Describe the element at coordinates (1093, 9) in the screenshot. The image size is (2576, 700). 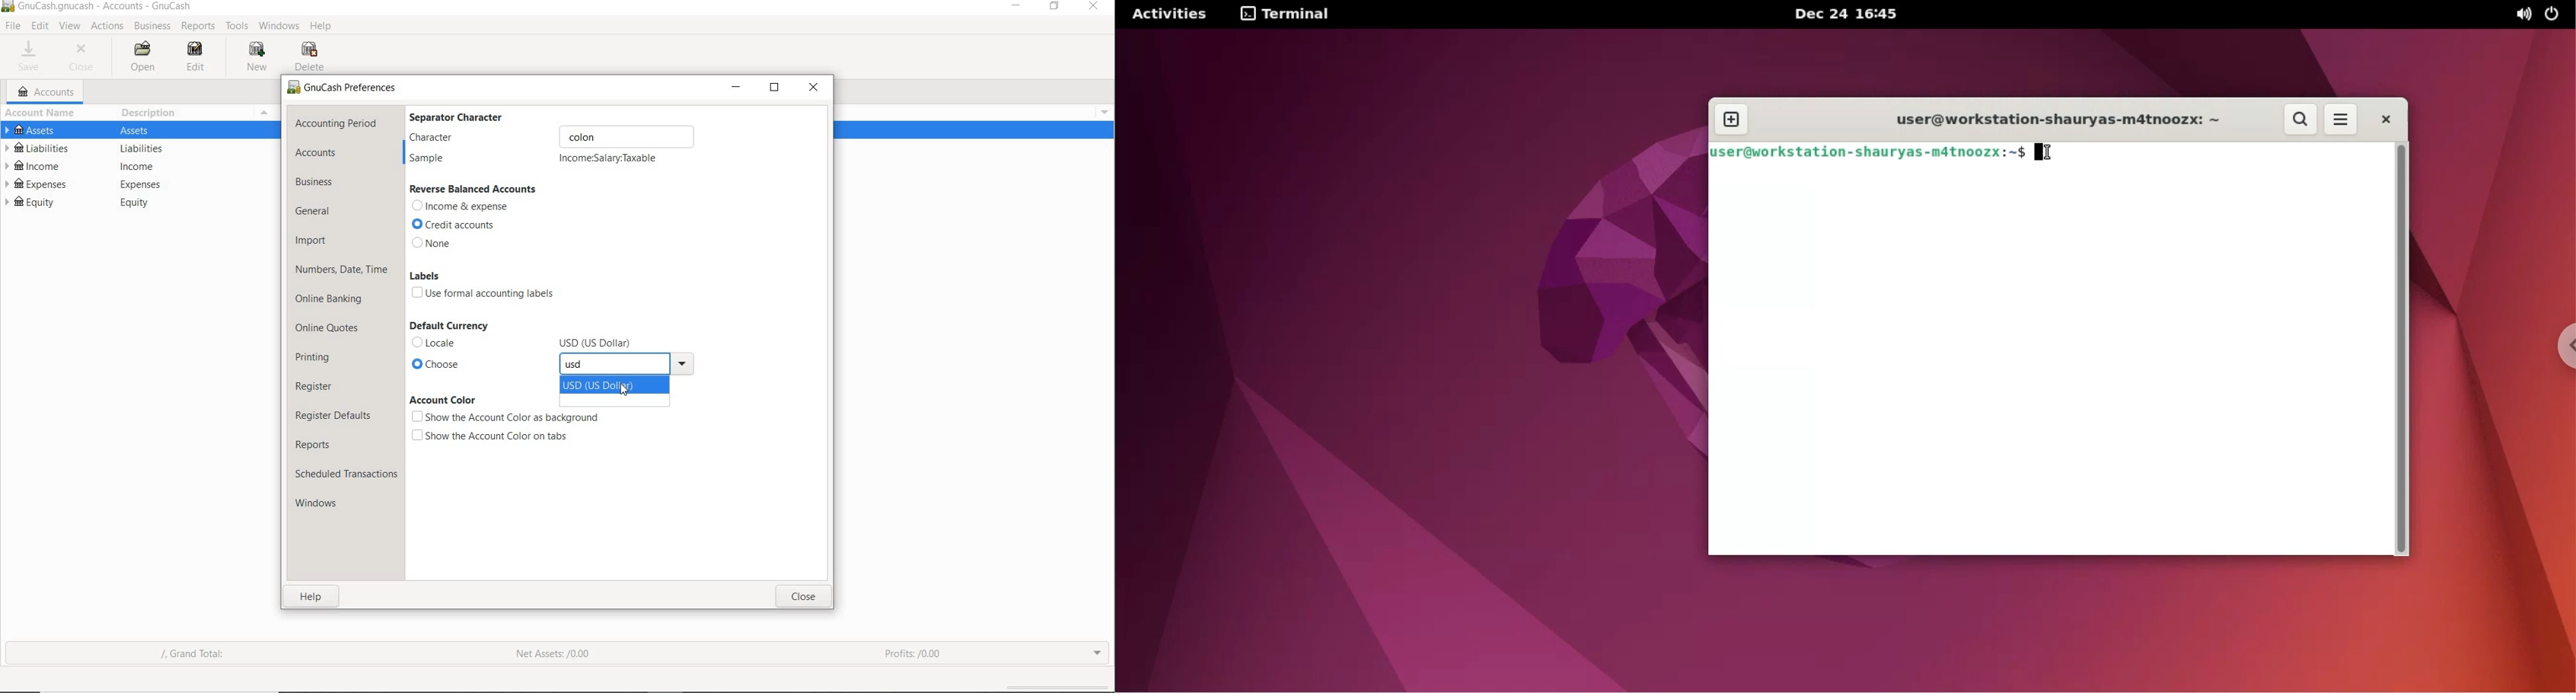
I see `Close` at that location.